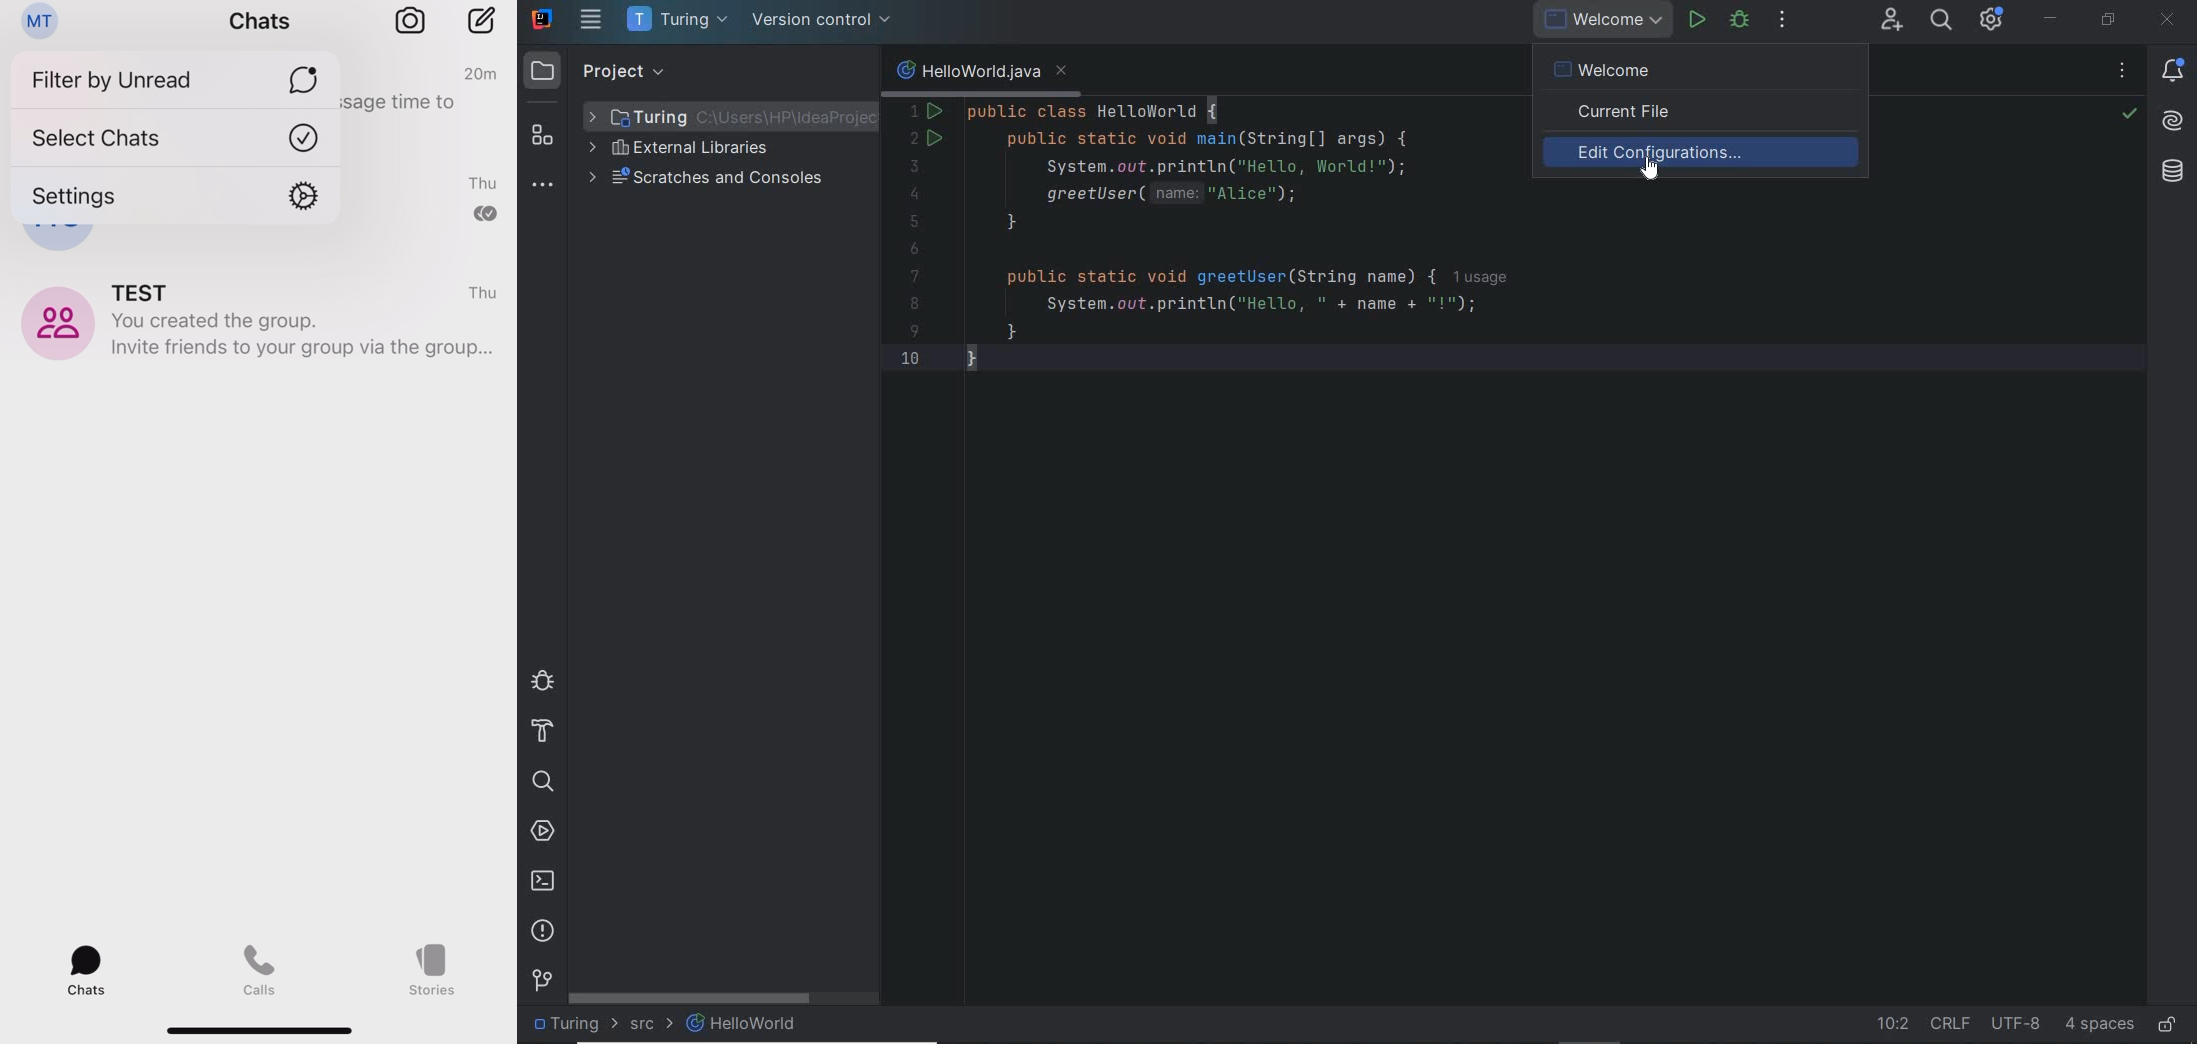  Describe the element at coordinates (59, 241) in the screenshot. I see `half circle` at that location.